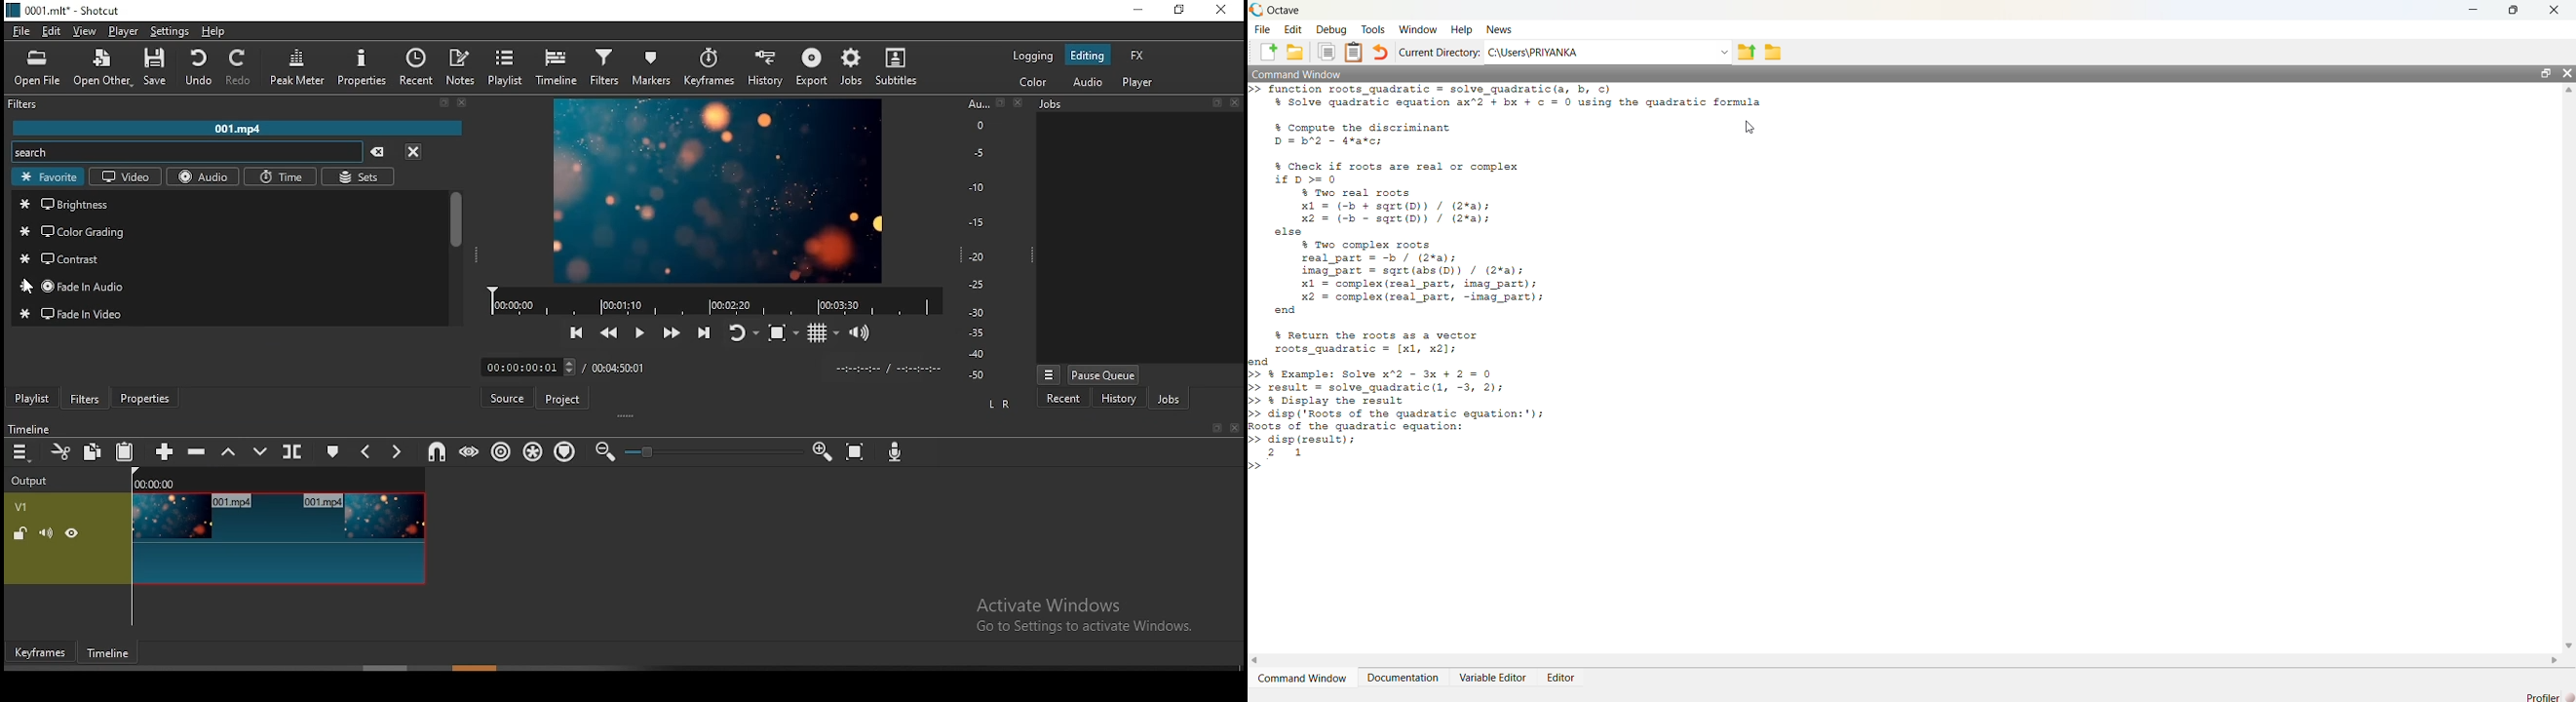  Describe the element at coordinates (718, 187) in the screenshot. I see `preview` at that location.